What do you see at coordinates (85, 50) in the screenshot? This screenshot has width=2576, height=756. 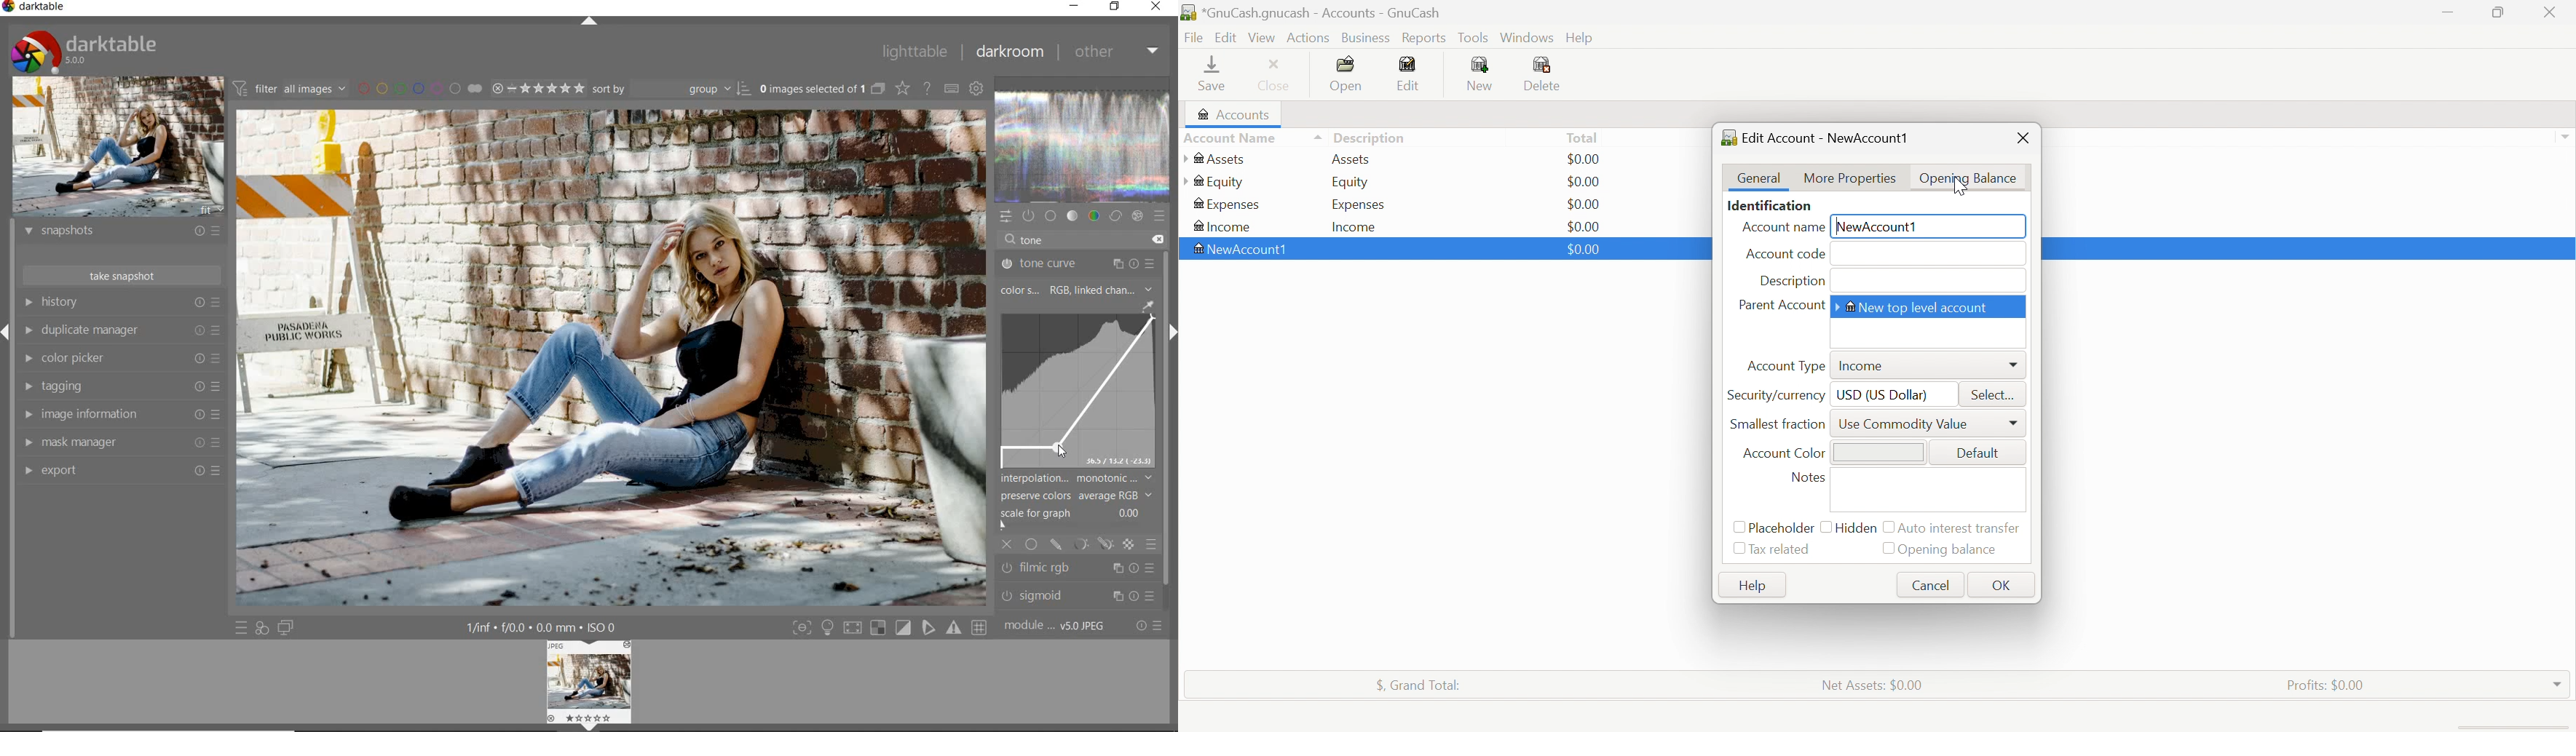 I see `system logo` at bounding box center [85, 50].